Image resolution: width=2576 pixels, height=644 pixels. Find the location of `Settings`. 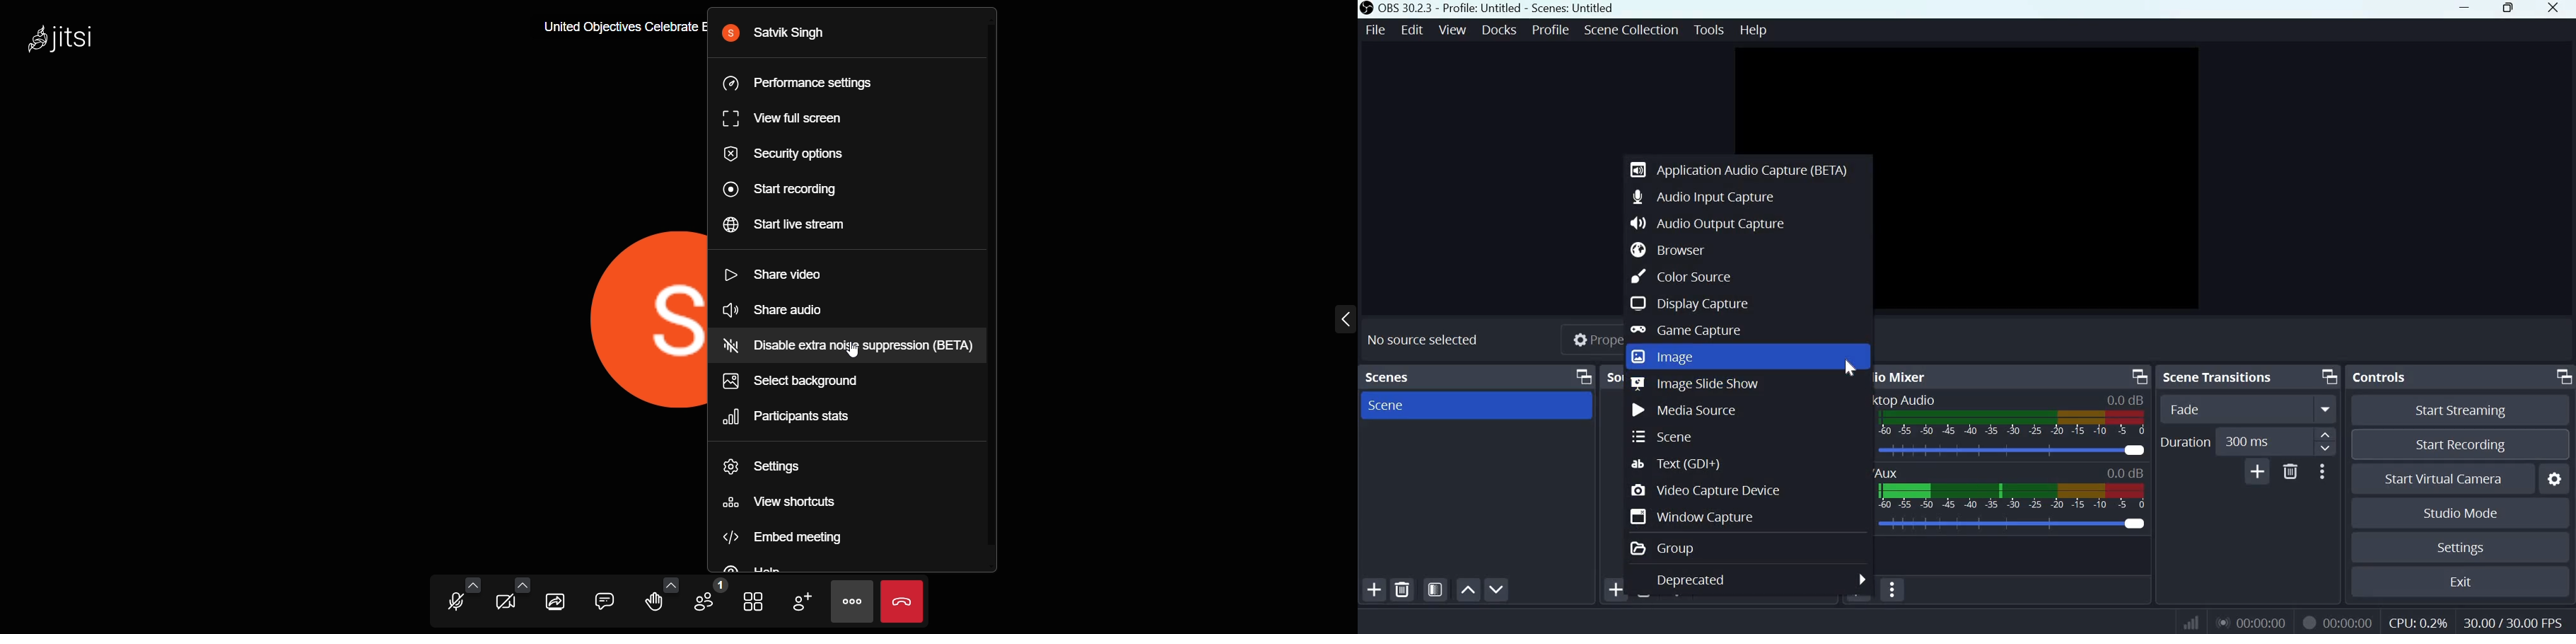

Settings is located at coordinates (2462, 548).